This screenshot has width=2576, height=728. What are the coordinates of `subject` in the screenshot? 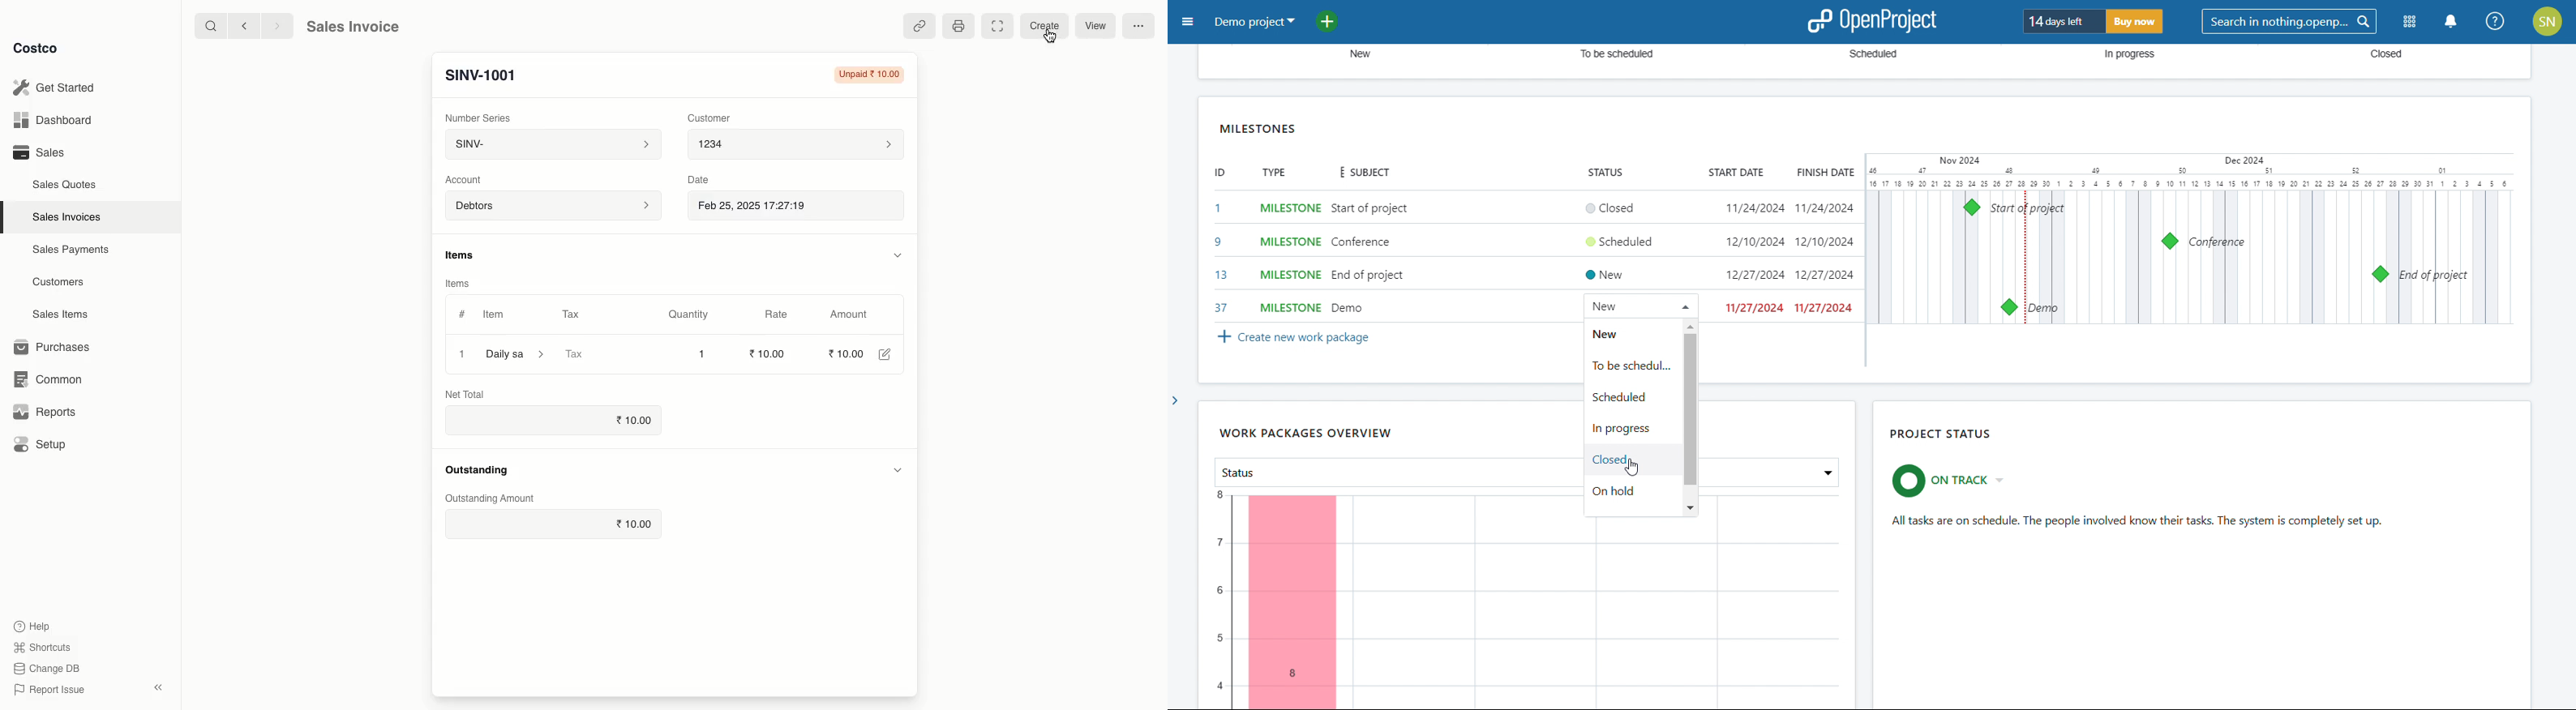 It's located at (1361, 172).